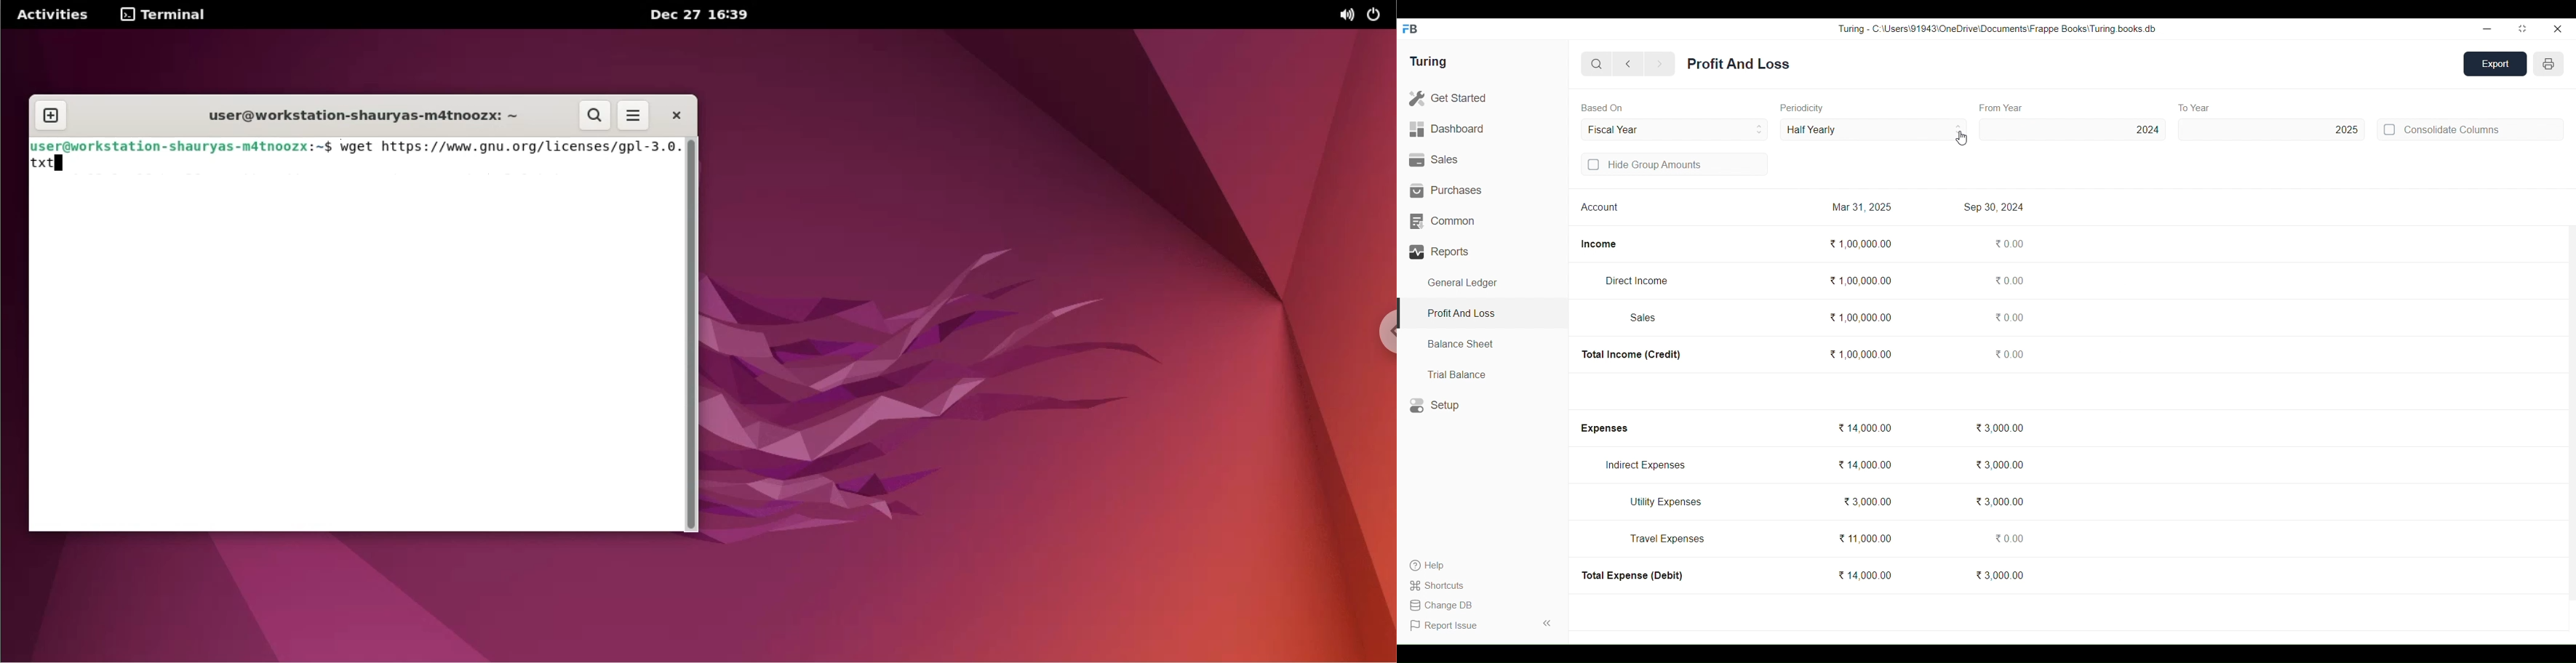 Image resolution: width=2576 pixels, height=672 pixels. I want to click on Hide Group Amounts, so click(1675, 164).